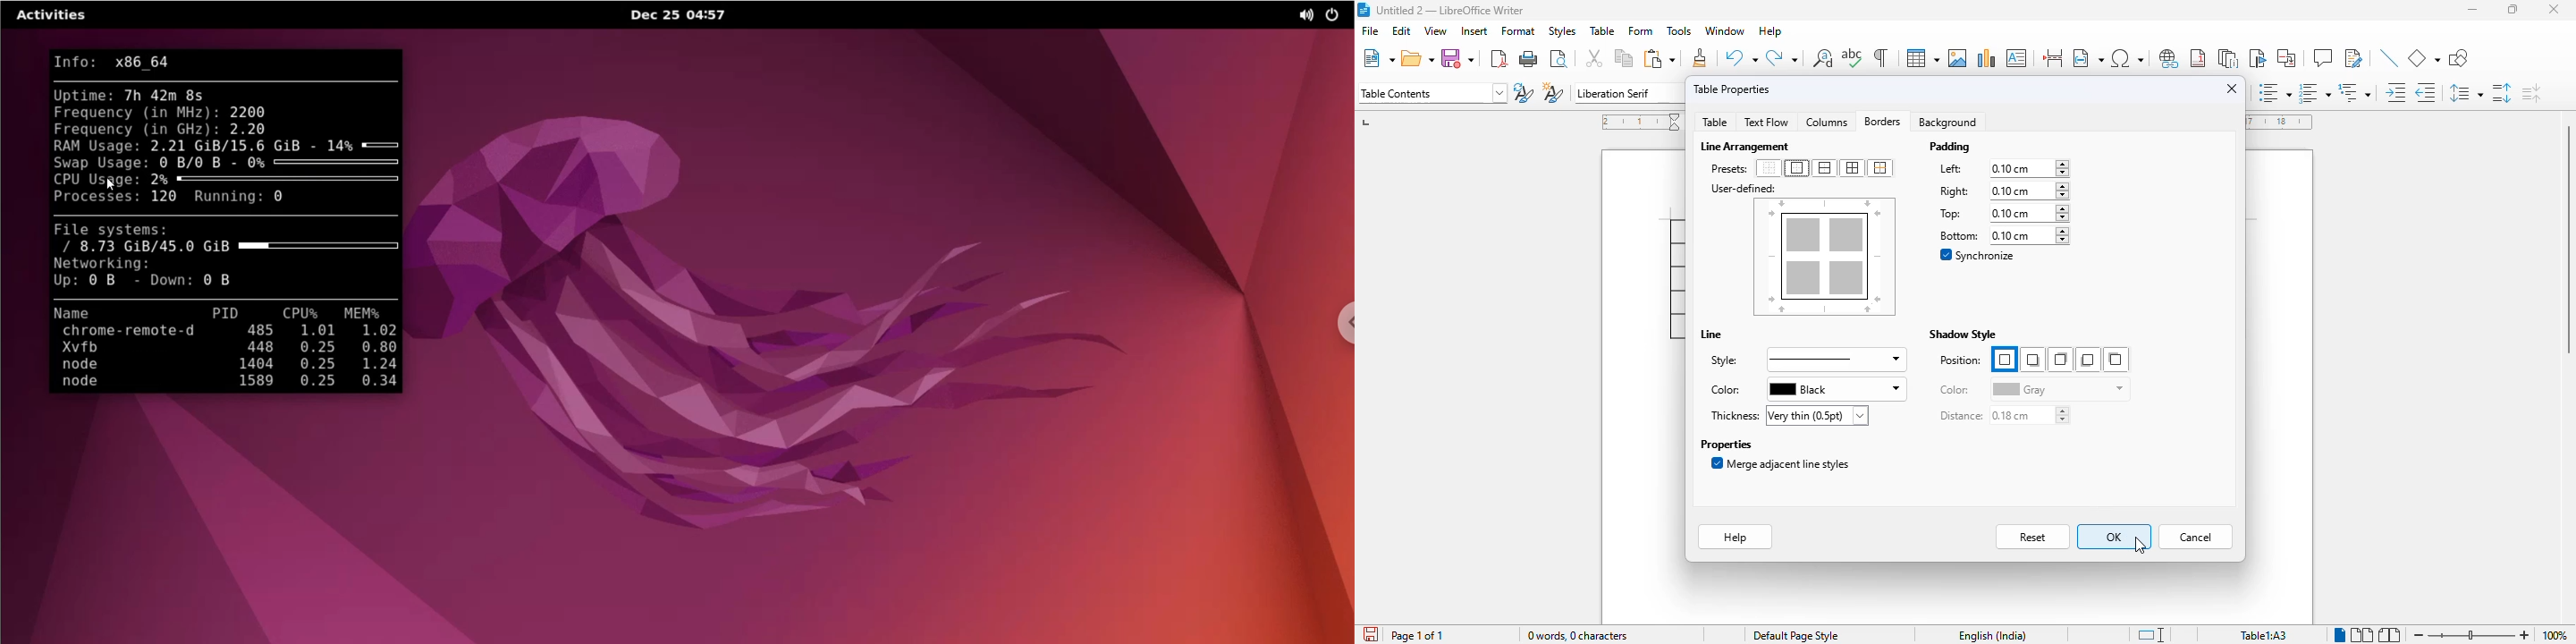  I want to click on toggle formatting marks, so click(1880, 57).